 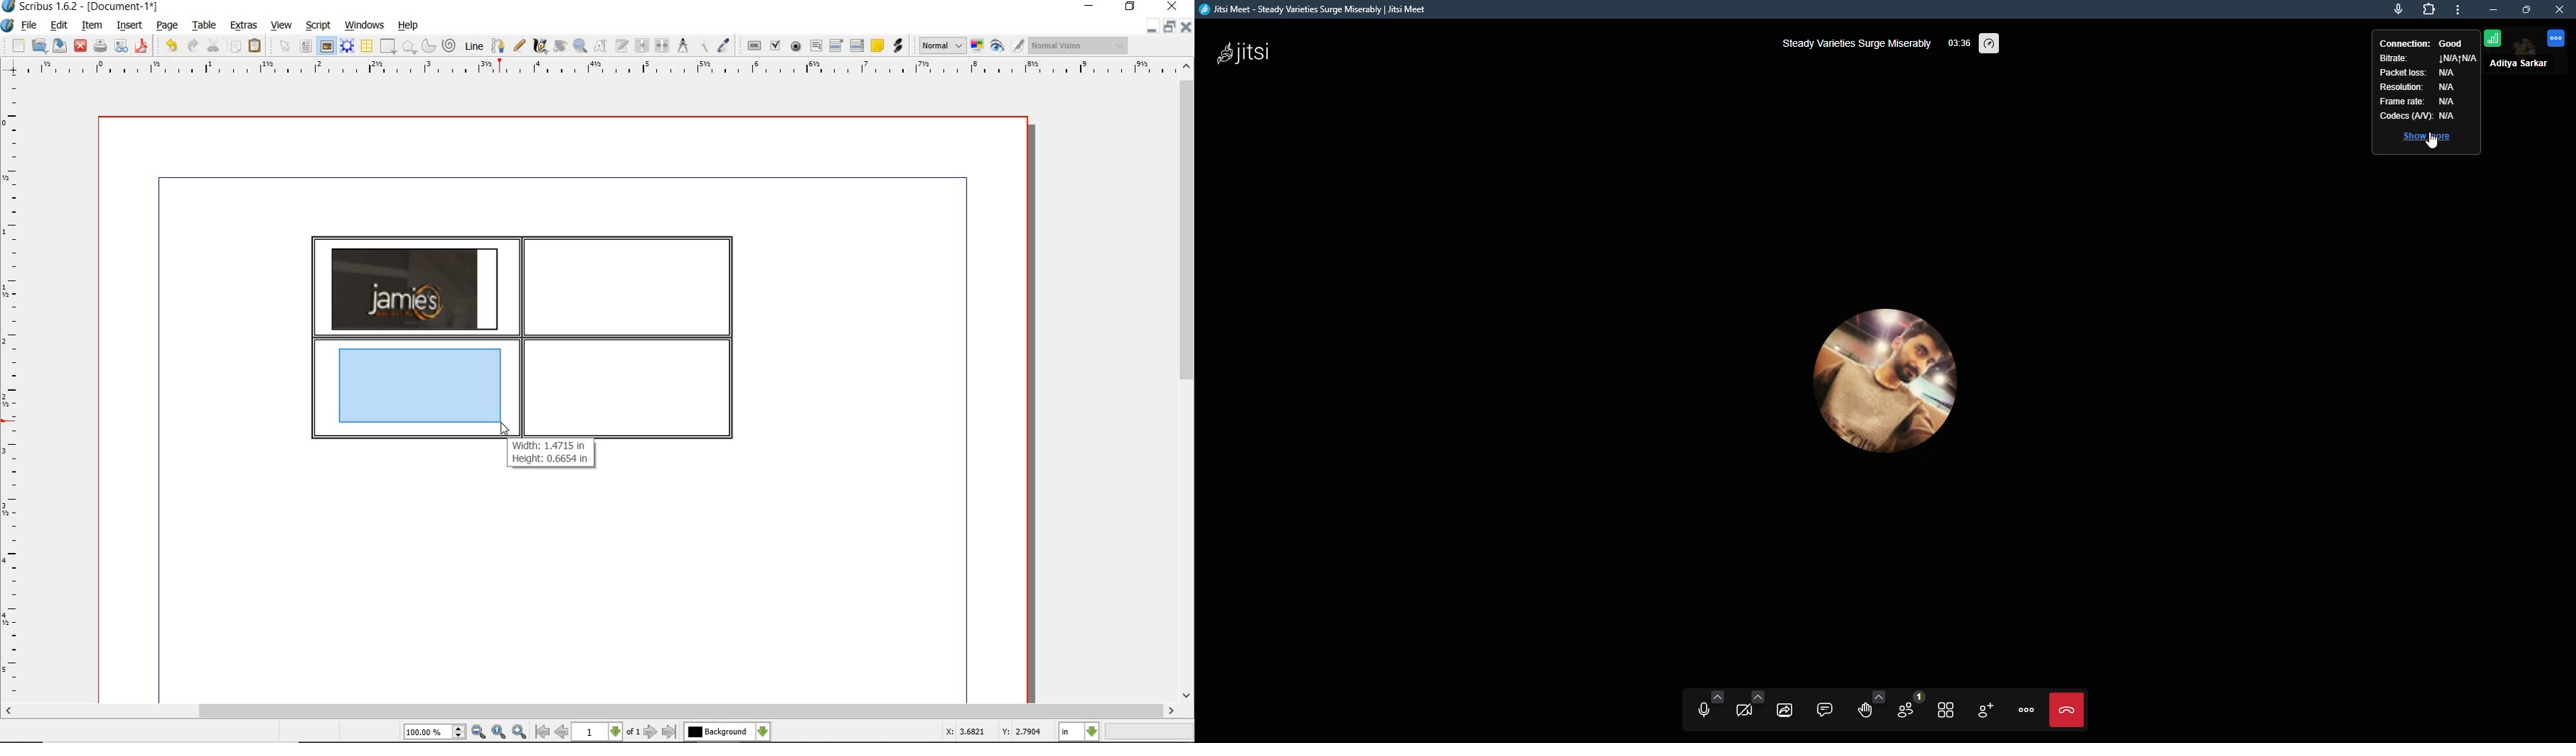 What do you see at coordinates (898, 46) in the screenshot?
I see `link annotation` at bounding box center [898, 46].